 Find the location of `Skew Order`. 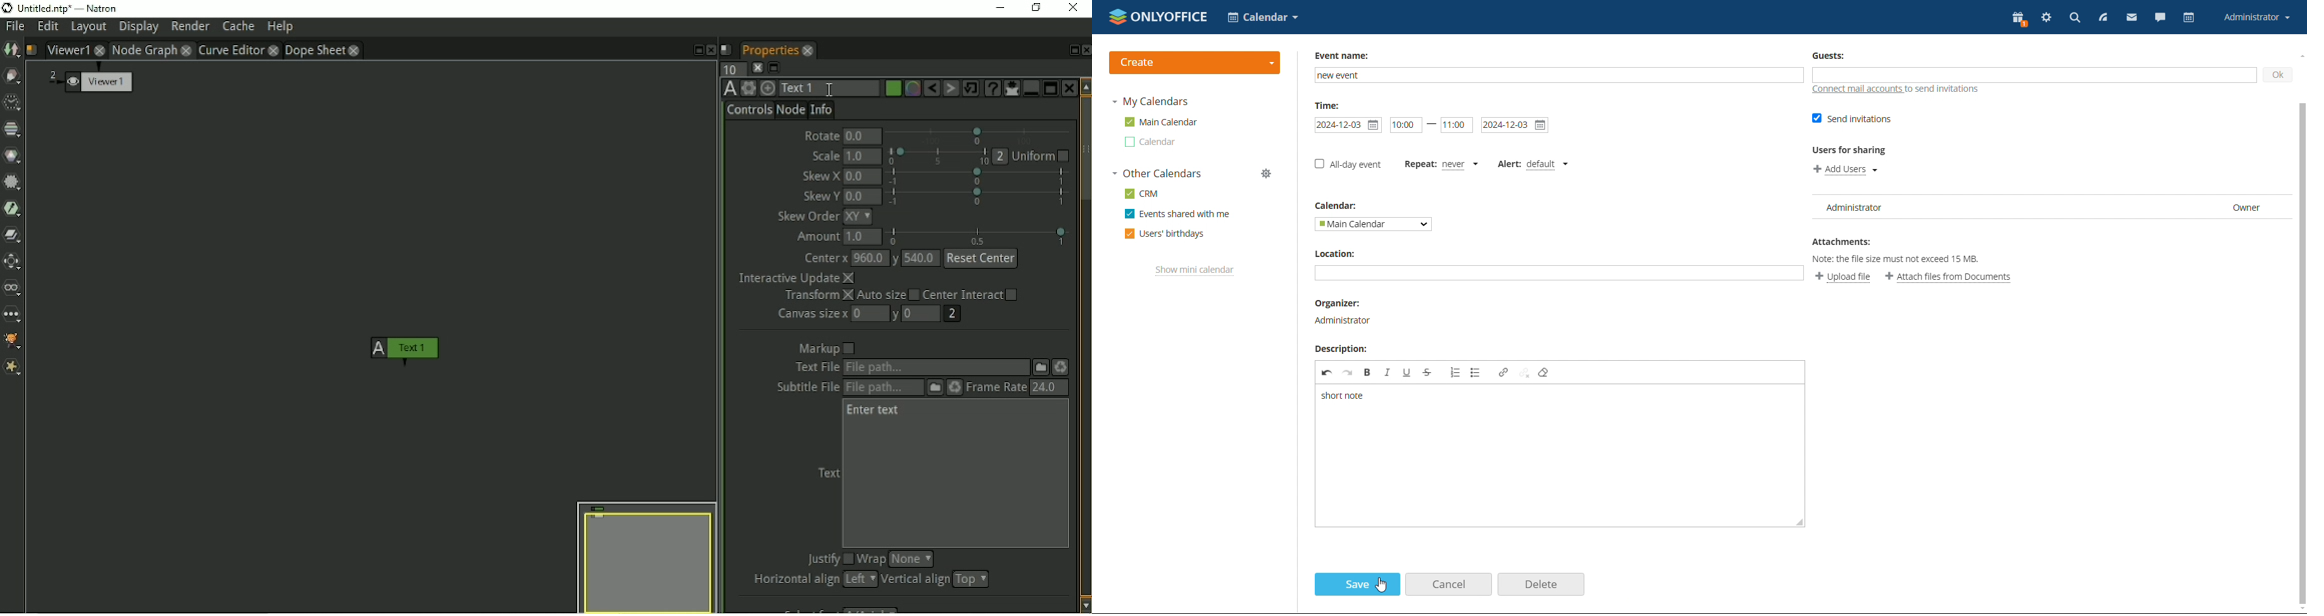

Skew Order is located at coordinates (805, 216).